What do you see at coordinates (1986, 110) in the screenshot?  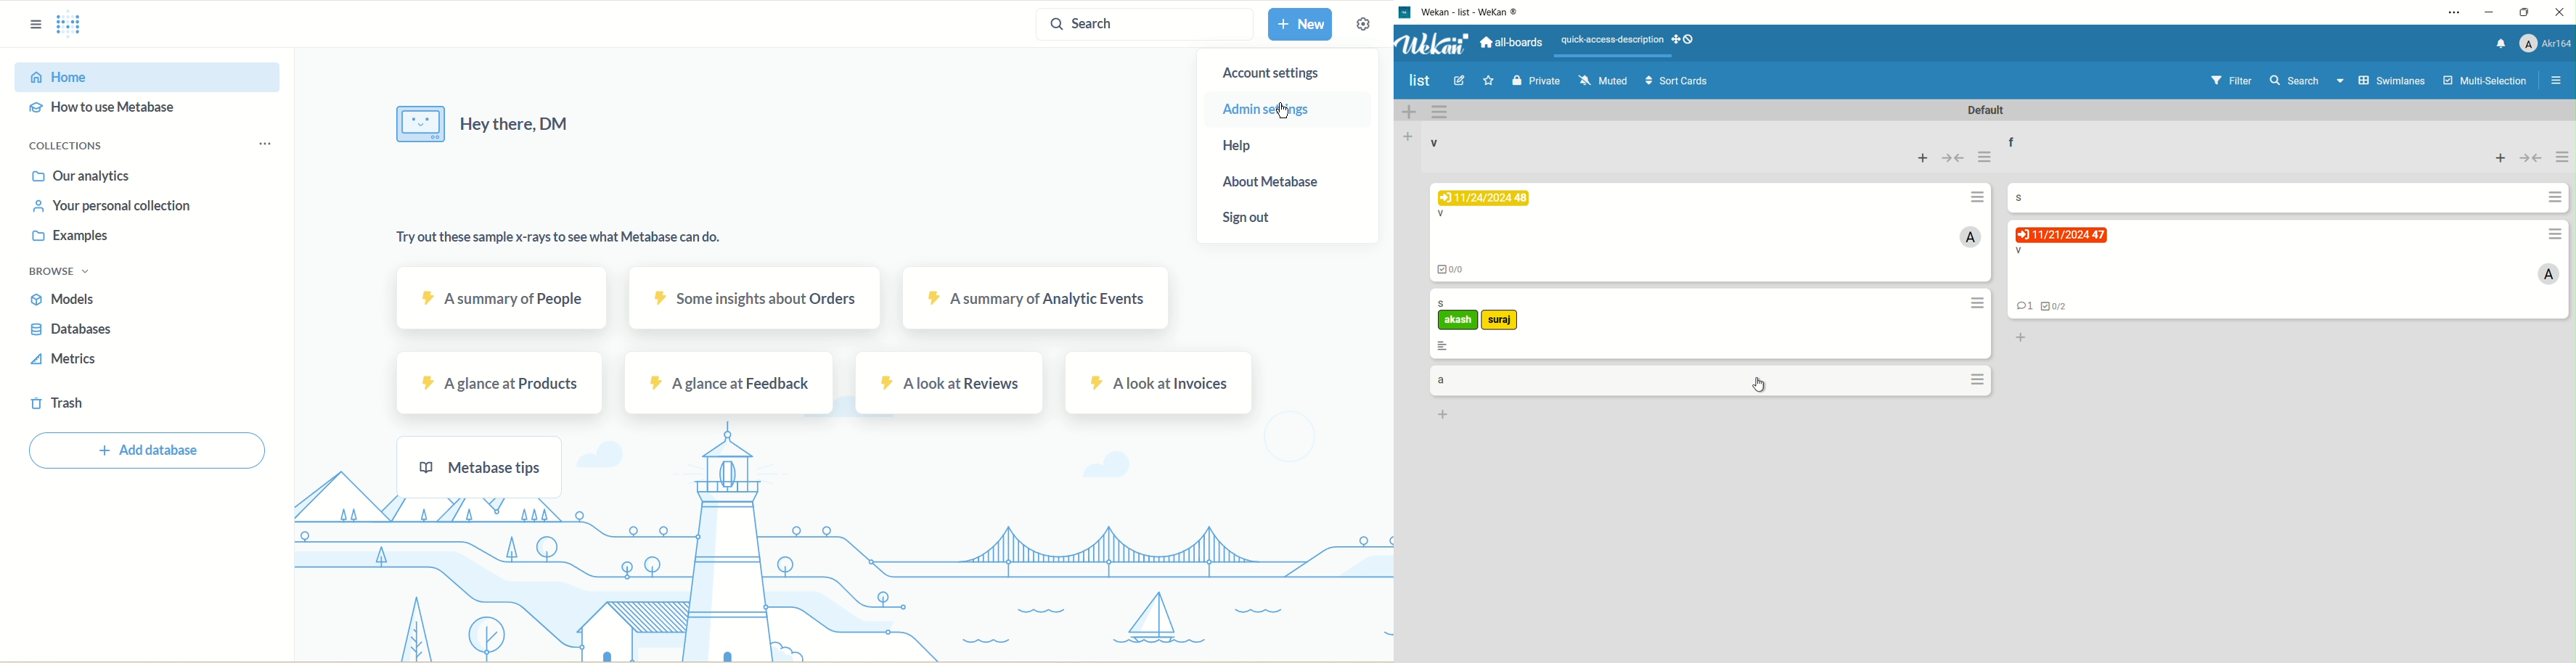 I see `default` at bounding box center [1986, 110].